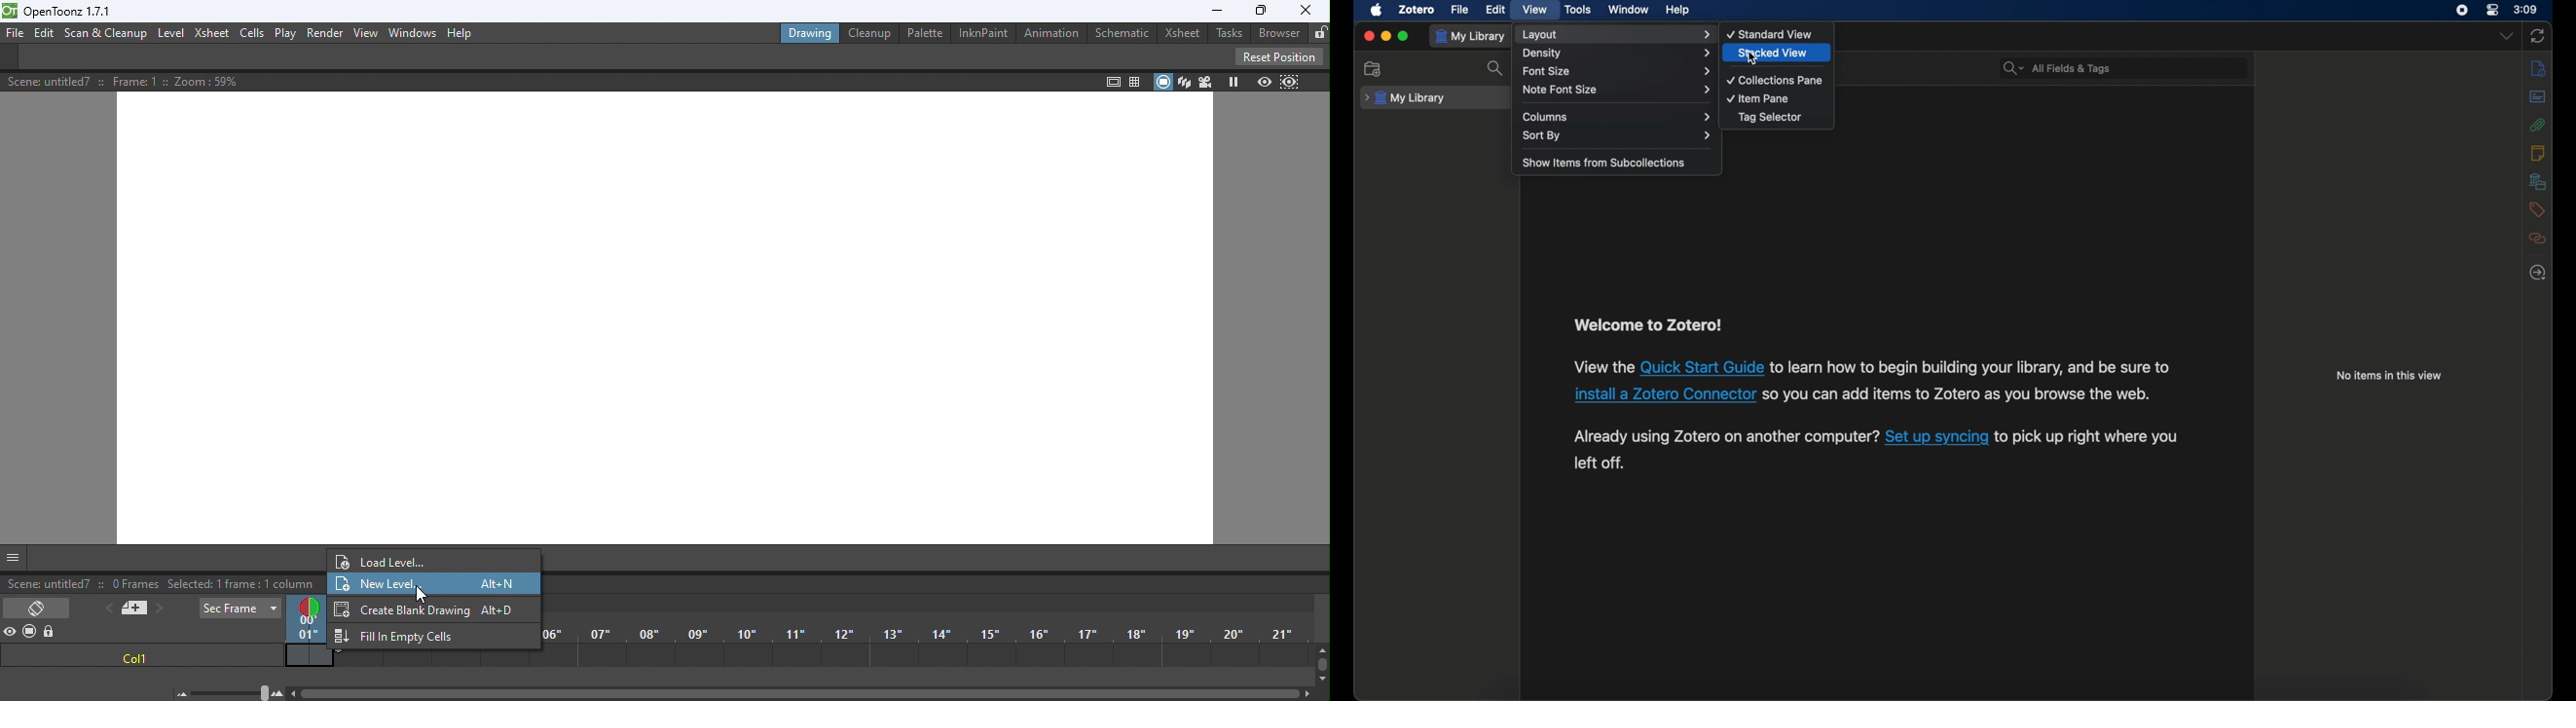 The width and height of the screenshot is (2576, 728). Describe the element at coordinates (1876, 394) in the screenshot. I see `paragraph describing instructions to use zotero software` at that location.